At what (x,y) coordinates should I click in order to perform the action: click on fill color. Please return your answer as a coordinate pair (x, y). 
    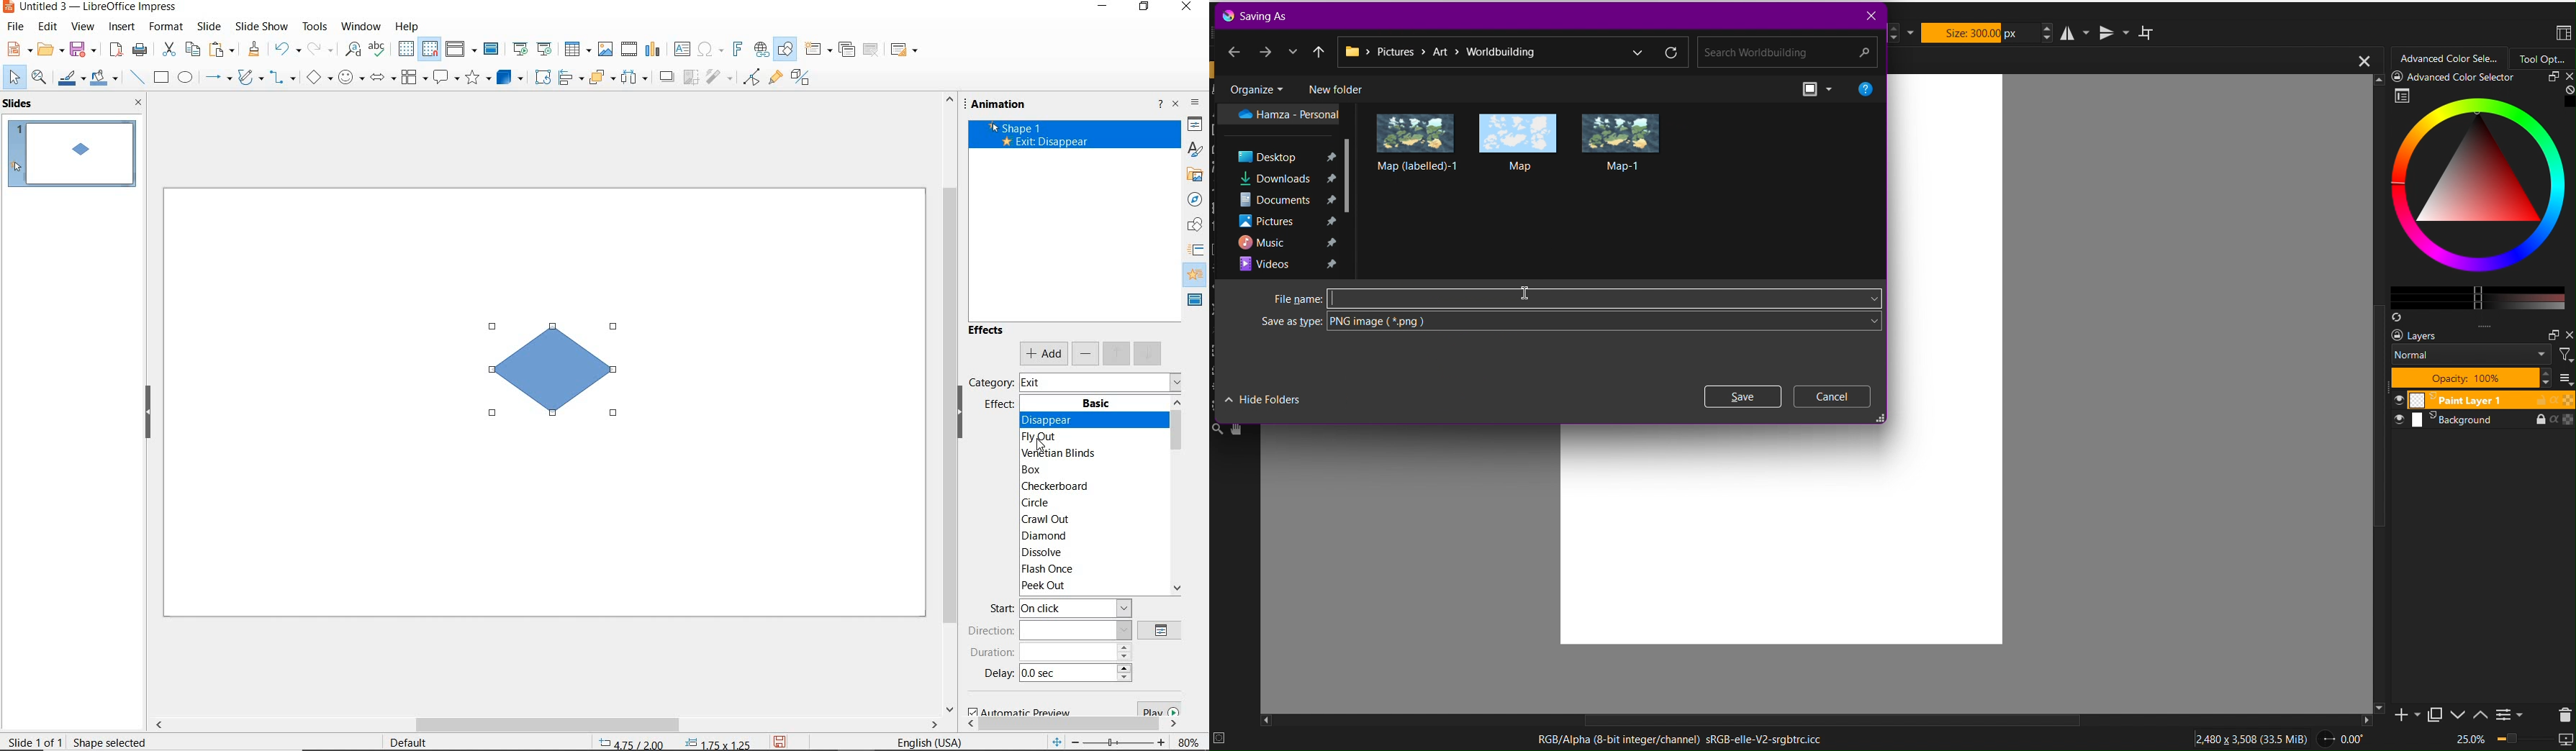
    Looking at the image, I should click on (104, 78).